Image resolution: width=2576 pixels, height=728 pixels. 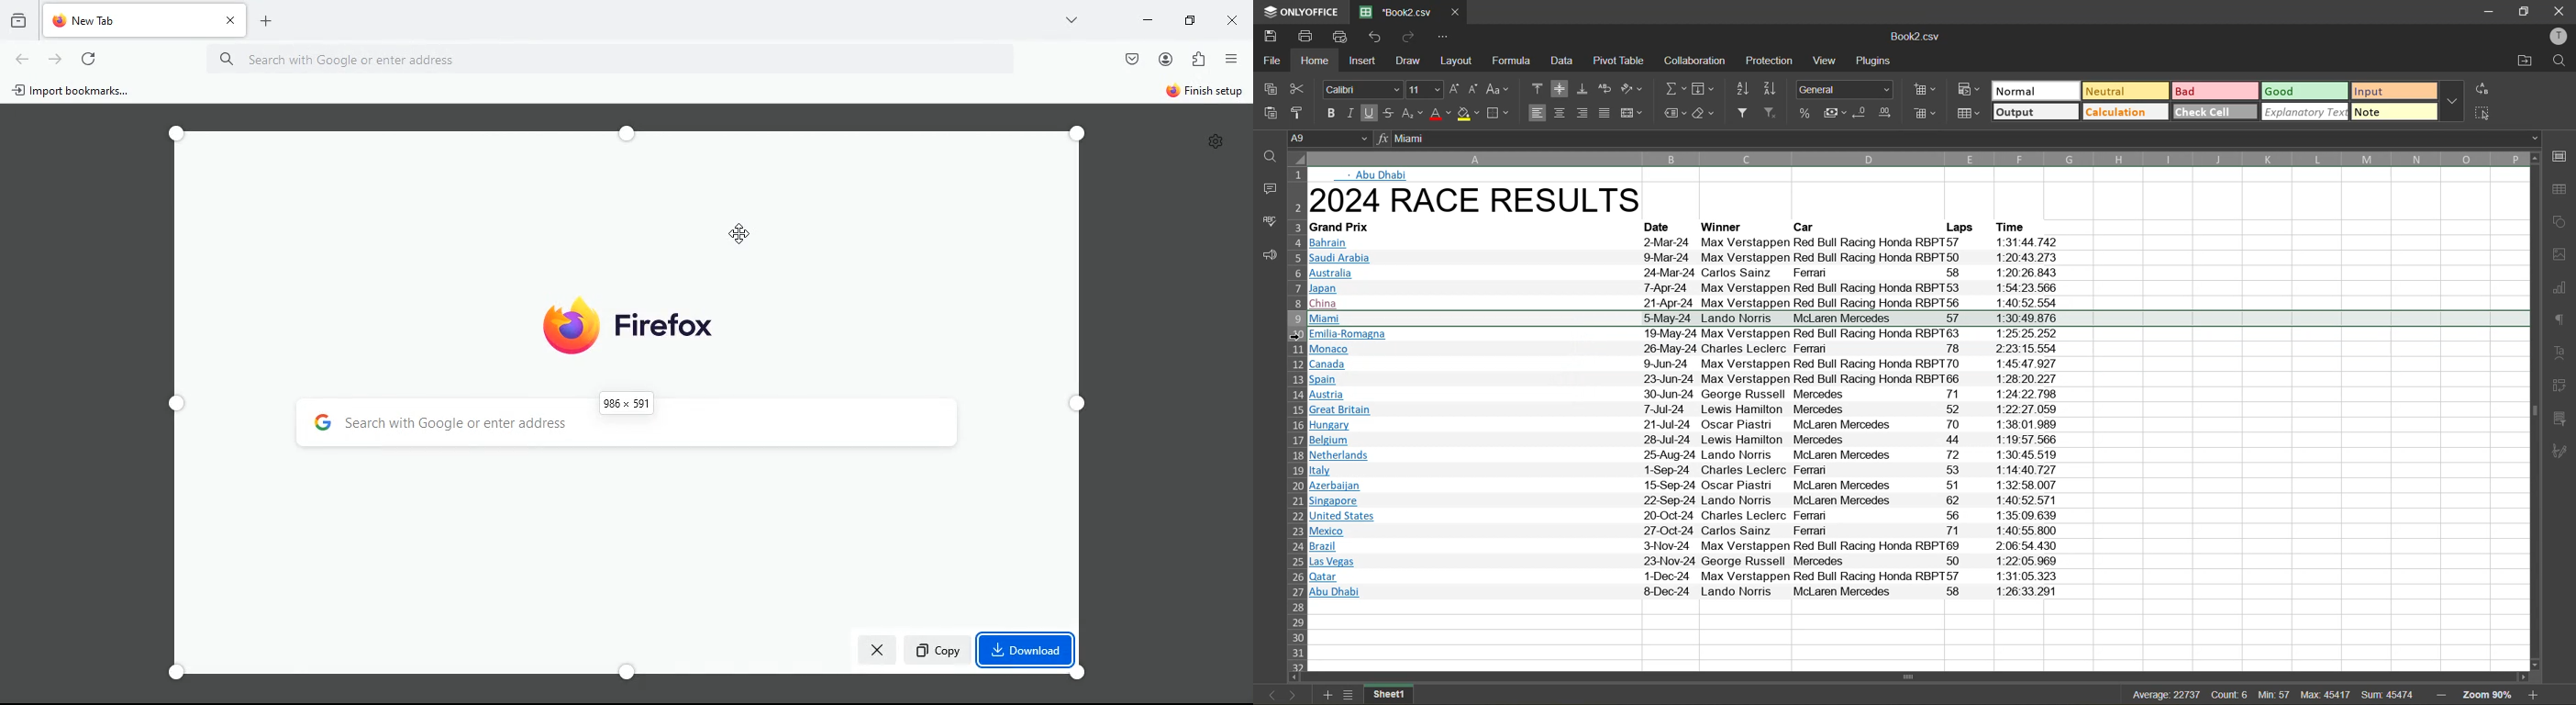 I want to click on refresh, so click(x=89, y=61).